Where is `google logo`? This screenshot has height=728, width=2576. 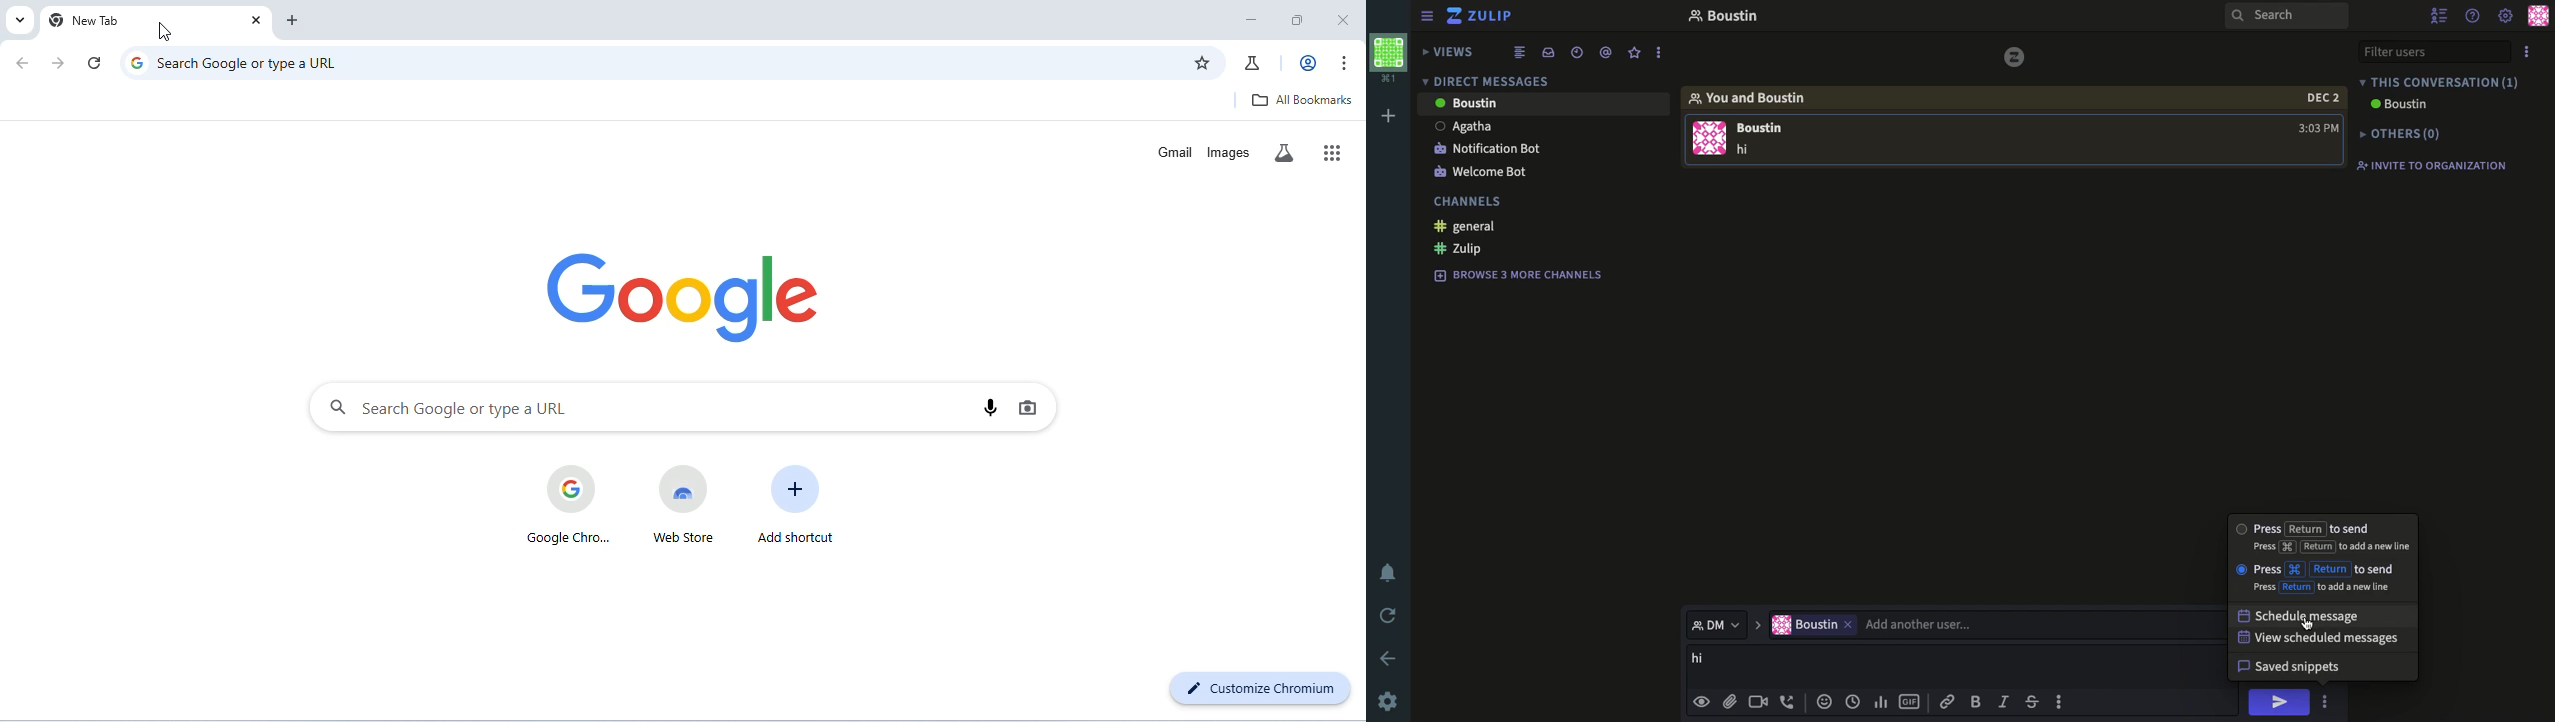 google logo is located at coordinates (692, 294).